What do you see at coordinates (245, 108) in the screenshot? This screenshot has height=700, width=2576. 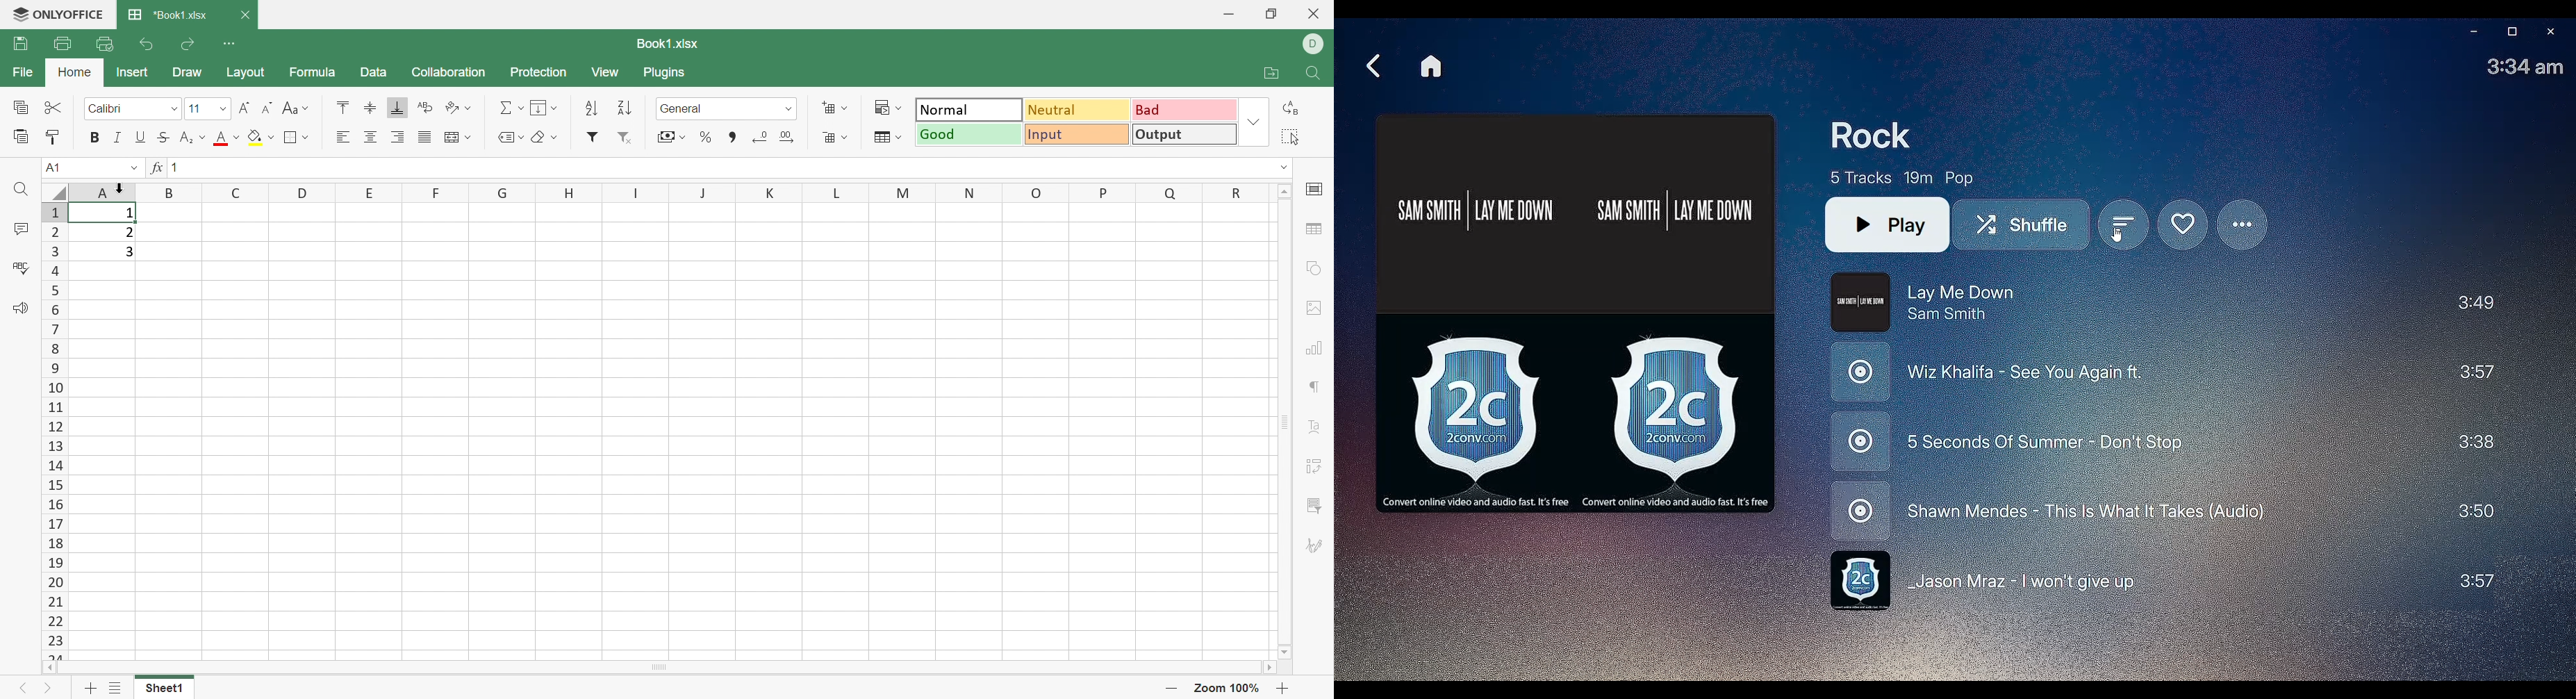 I see `Increment font size` at bounding box center [245, 108].